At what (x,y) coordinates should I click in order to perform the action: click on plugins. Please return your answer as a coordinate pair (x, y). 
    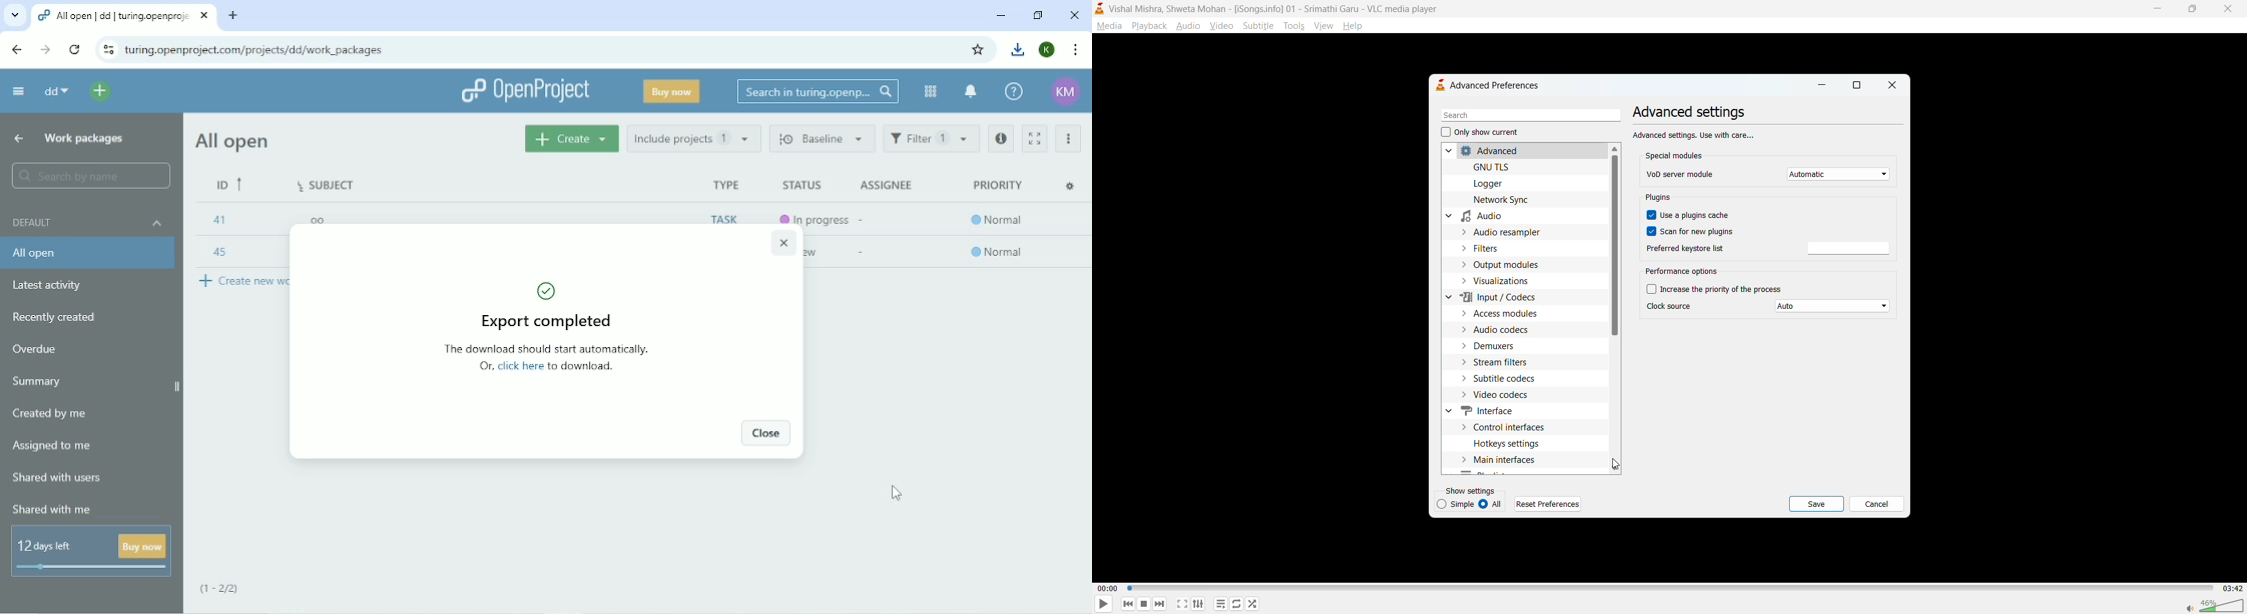
    Looking at the image, I should click on (1662, 199).